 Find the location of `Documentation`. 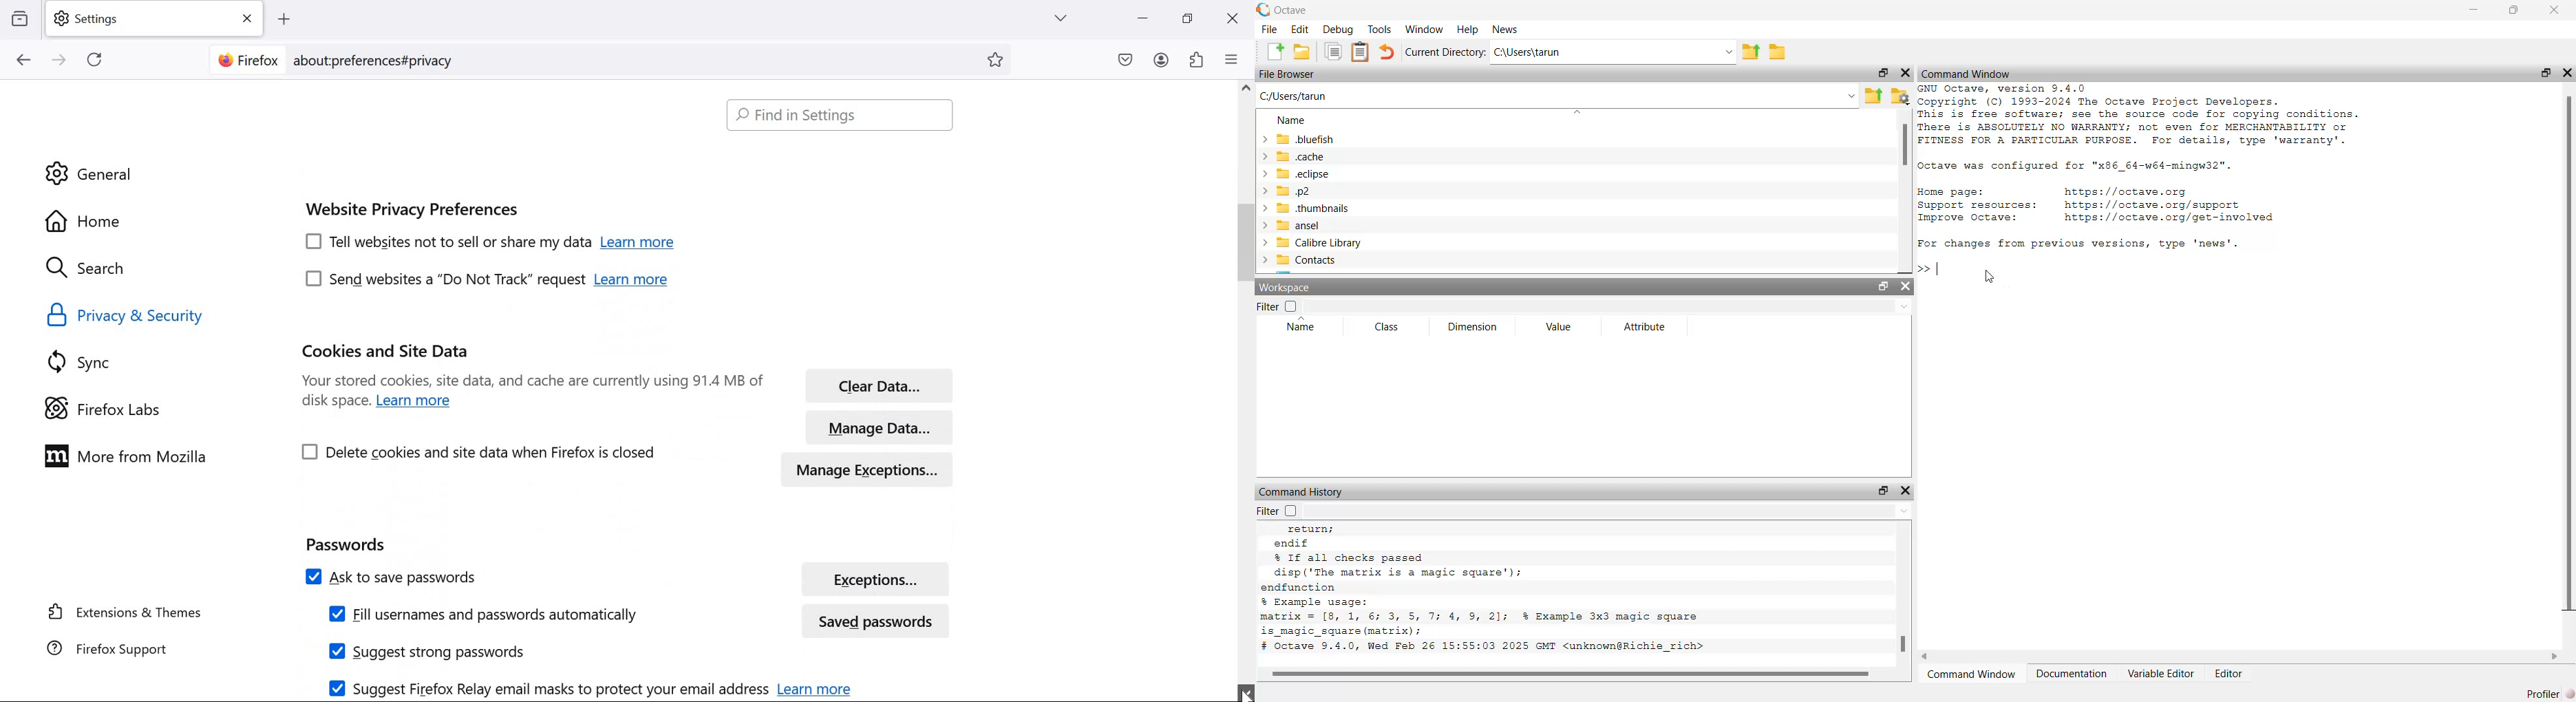

Documentation is located at coordinates (2072, 674).